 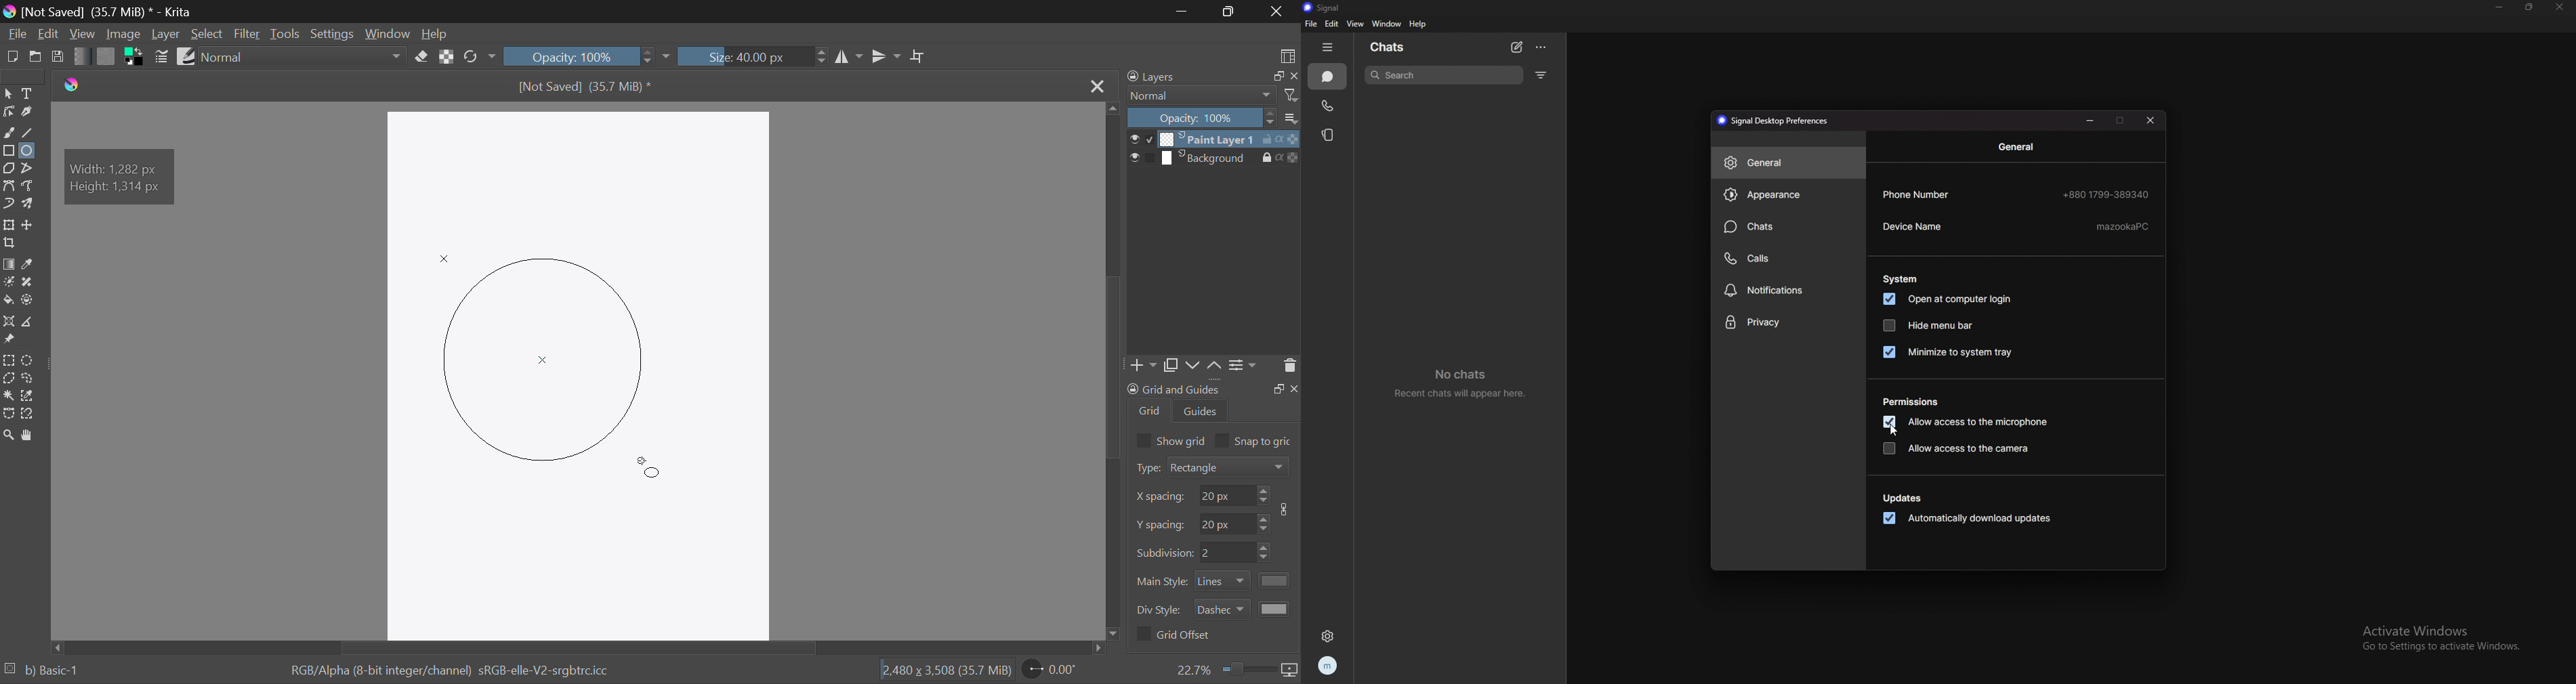 I want to click on Continuous Selection, so click(x=8, y=398).